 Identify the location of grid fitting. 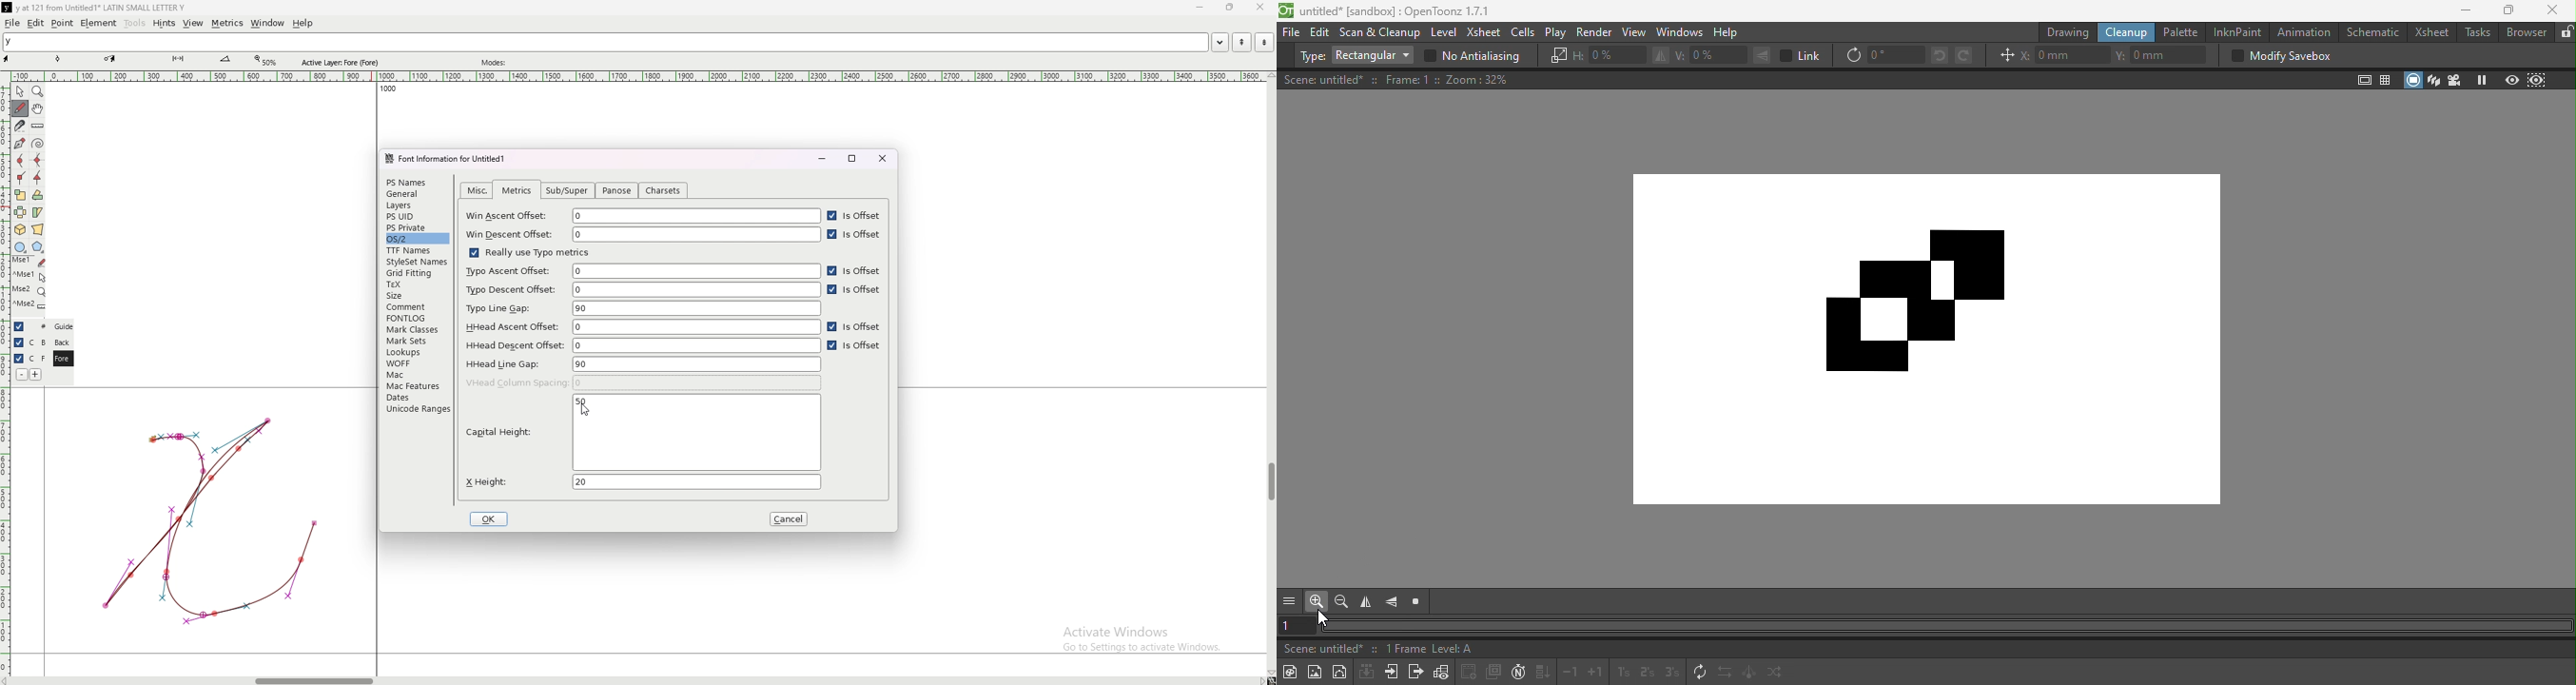
(415, 273).